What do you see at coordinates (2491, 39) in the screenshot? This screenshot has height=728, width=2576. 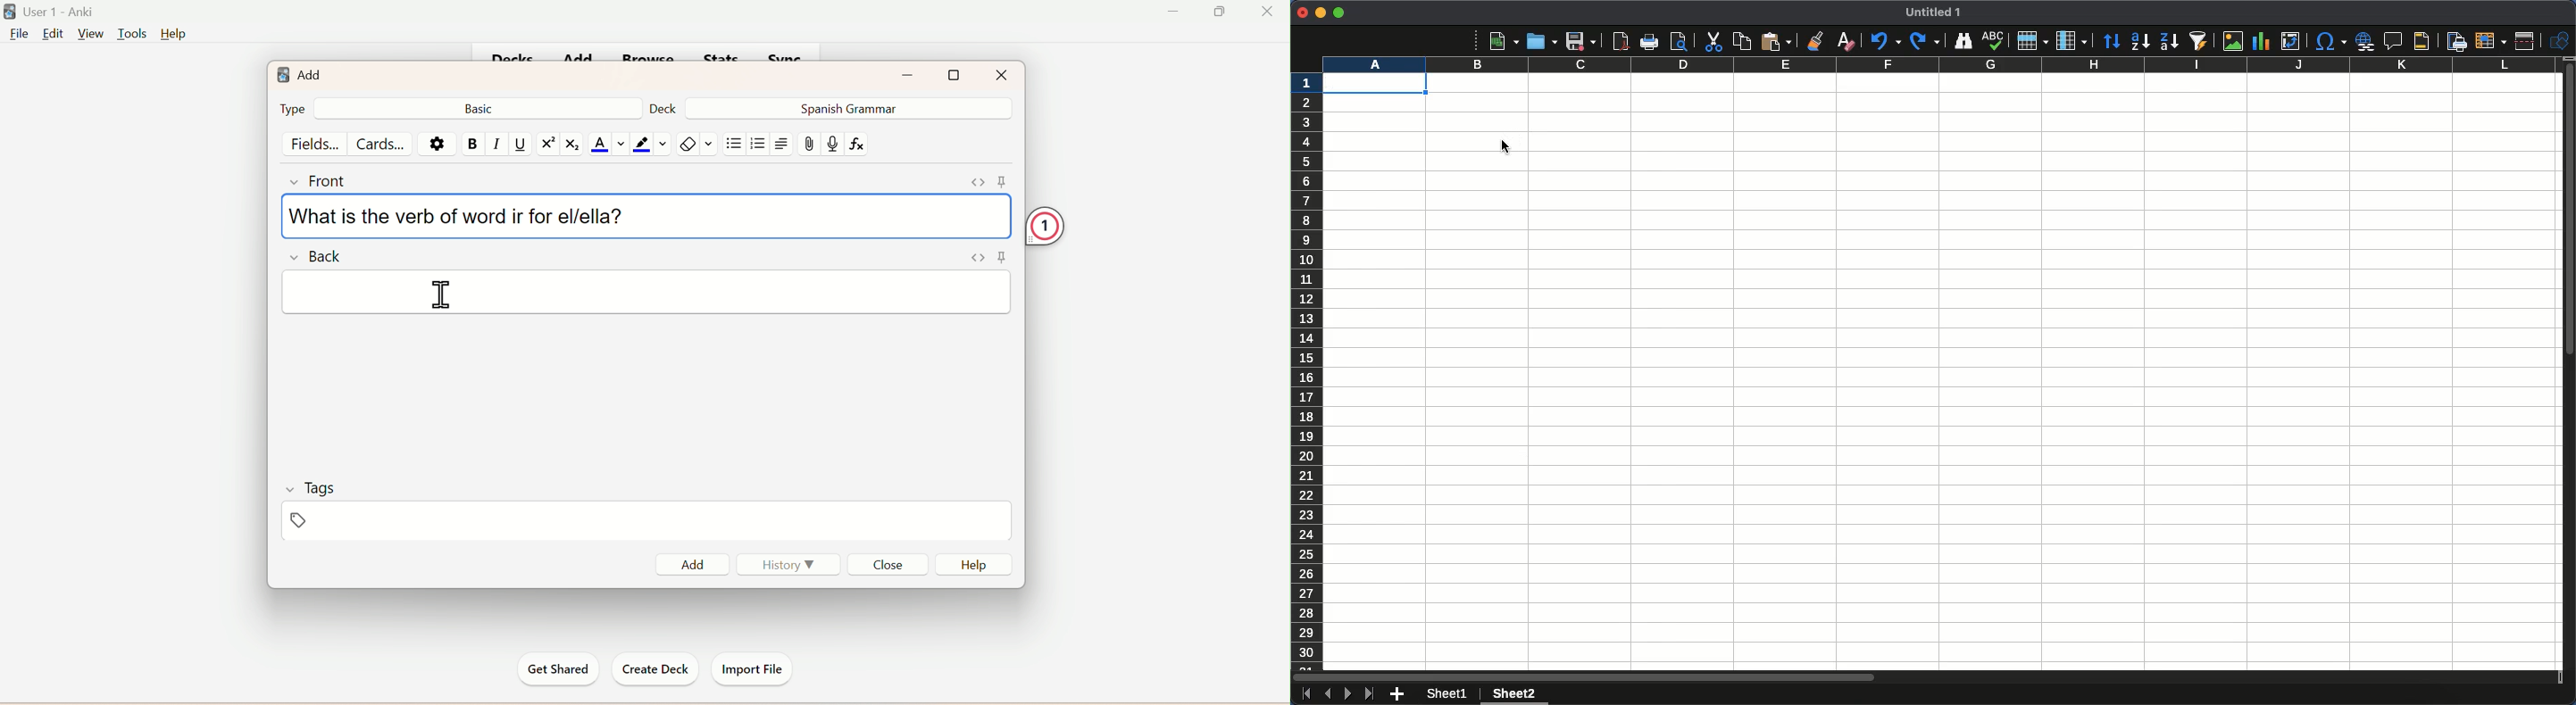 I see `Freeze rows and columns` at bounding box center [2491, 39].